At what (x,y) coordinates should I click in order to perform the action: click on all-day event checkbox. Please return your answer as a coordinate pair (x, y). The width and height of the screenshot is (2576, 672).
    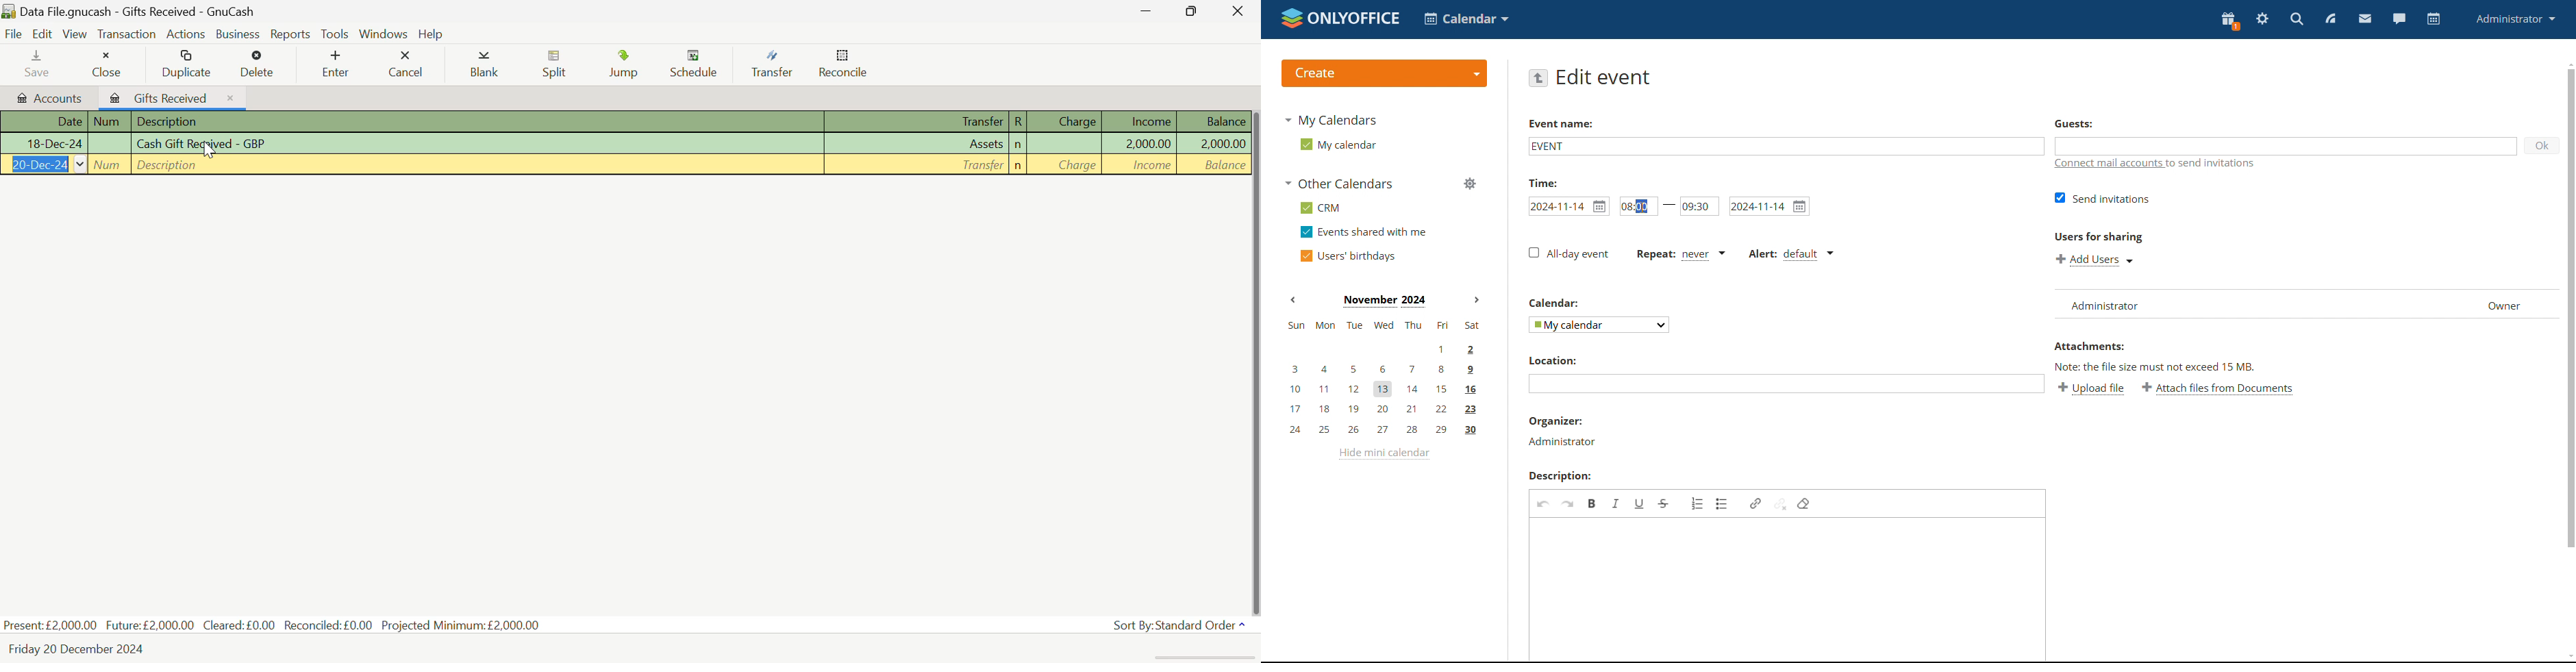
    Looking at the image, I should click on (1569, 253).